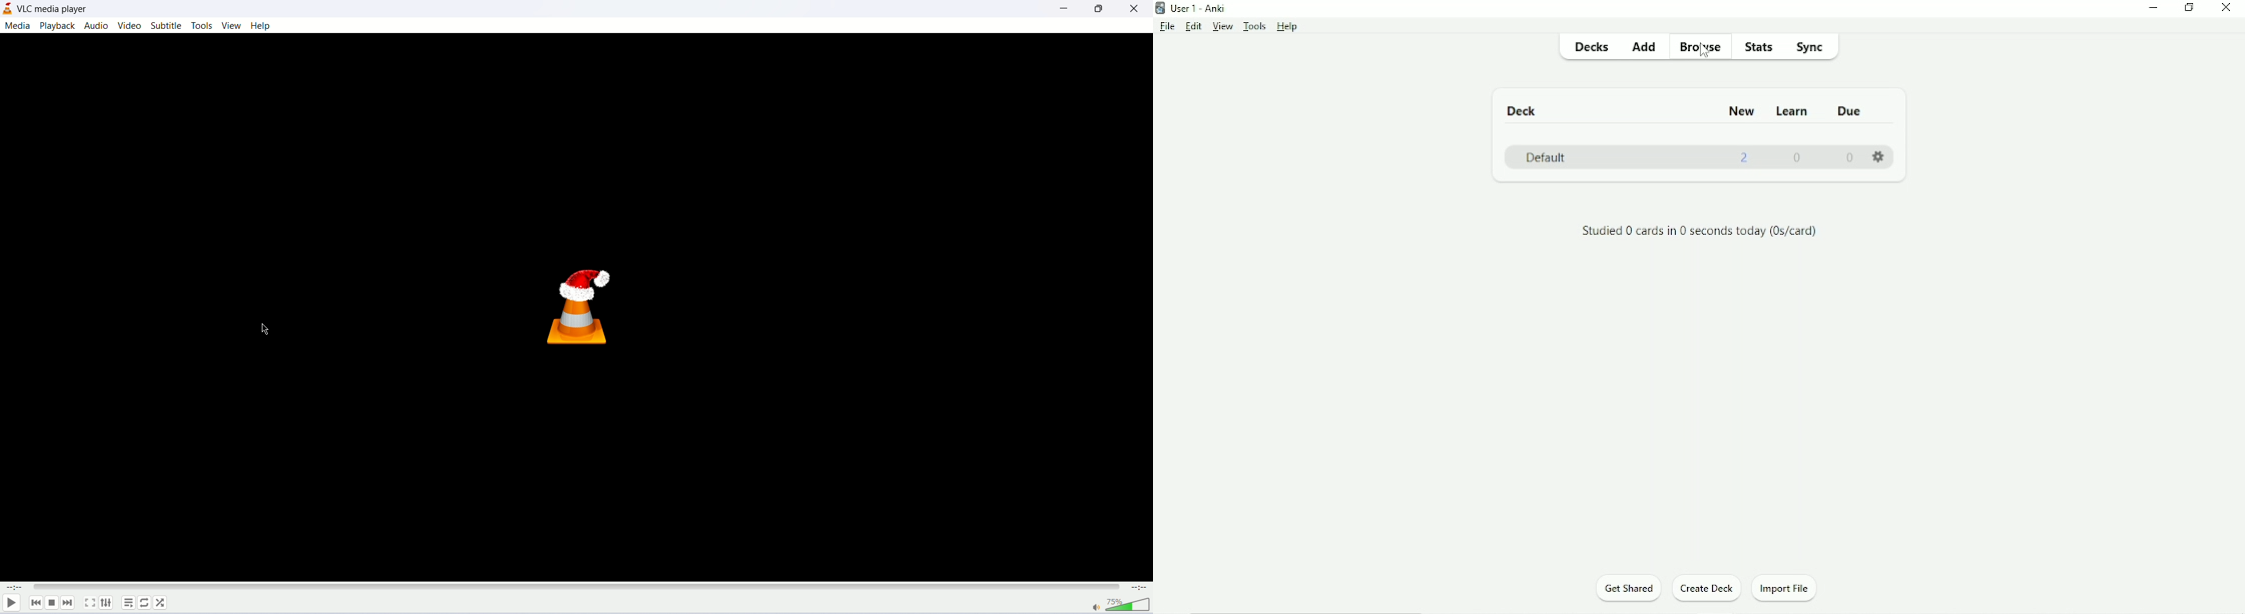 Image resolution: width=2268 pixels, height=616 pixels. Describe the element at coordinates (1748, 161) in the screenshot. I see `2` at that location.